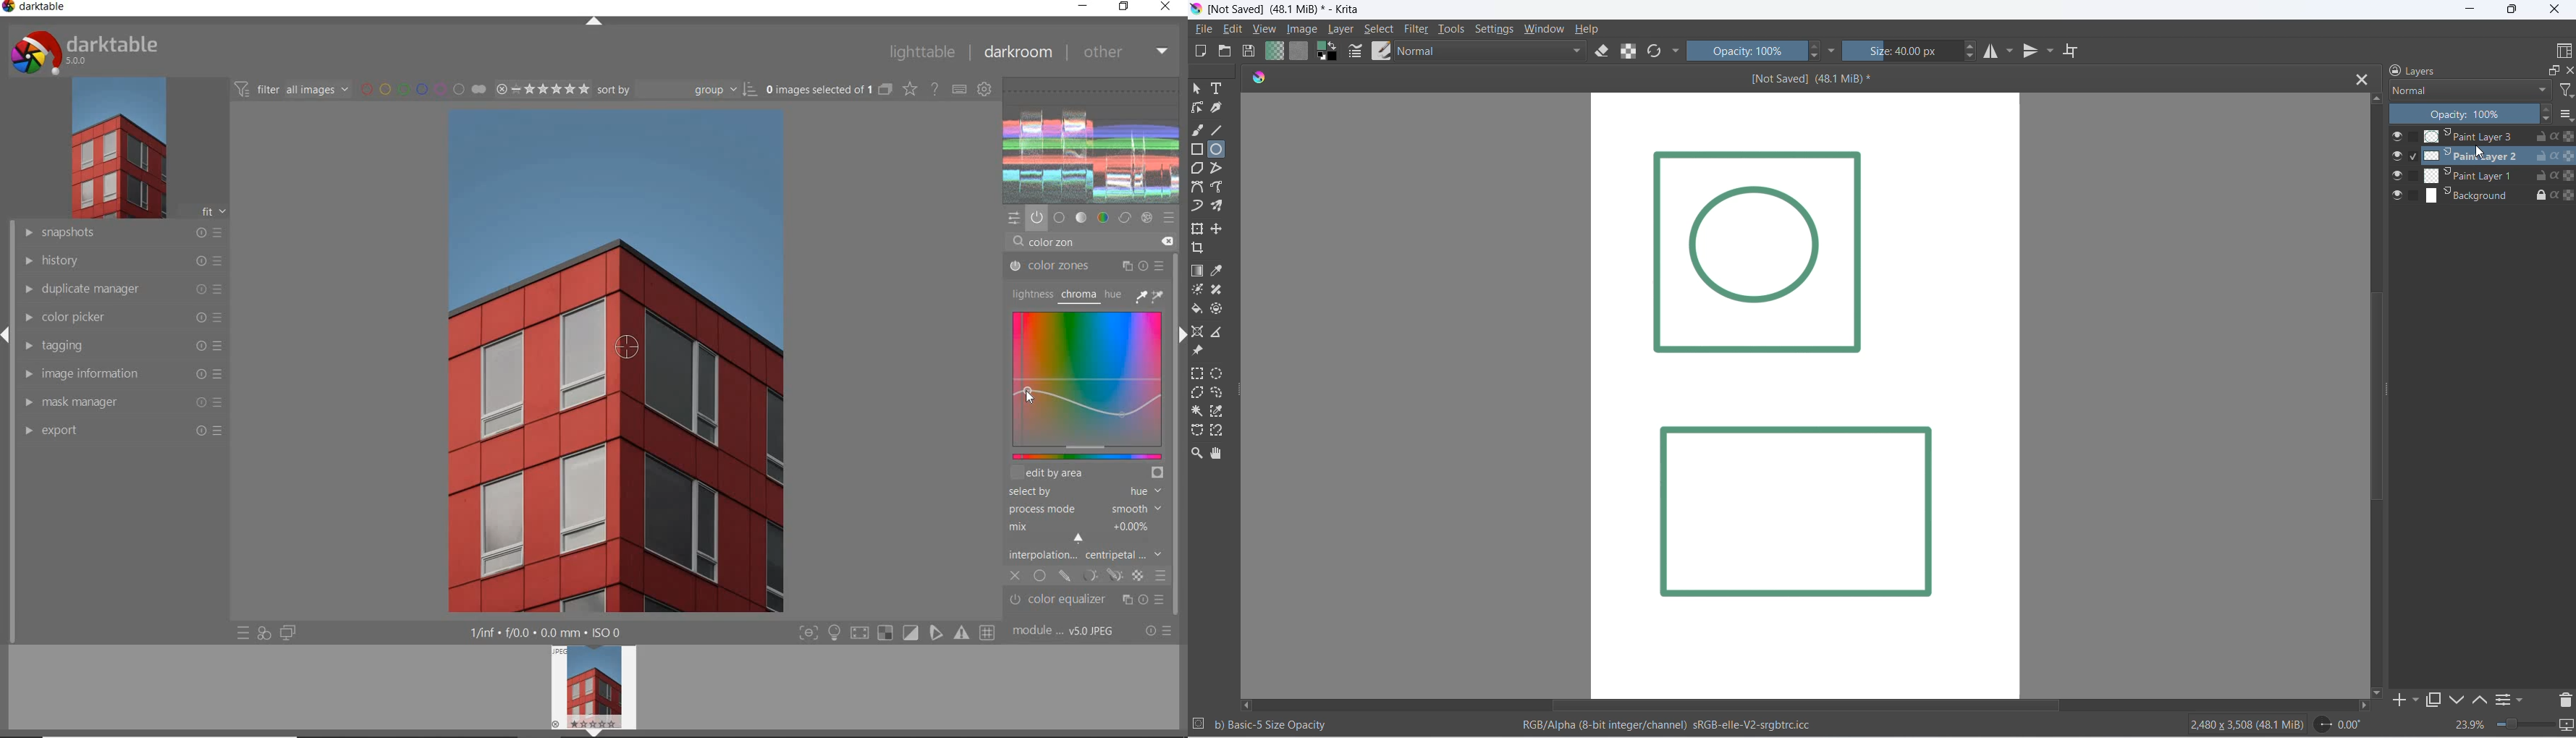 The width and height of the screenshot is (2576, 756). I want to click on filter all images, so click(293, 89).